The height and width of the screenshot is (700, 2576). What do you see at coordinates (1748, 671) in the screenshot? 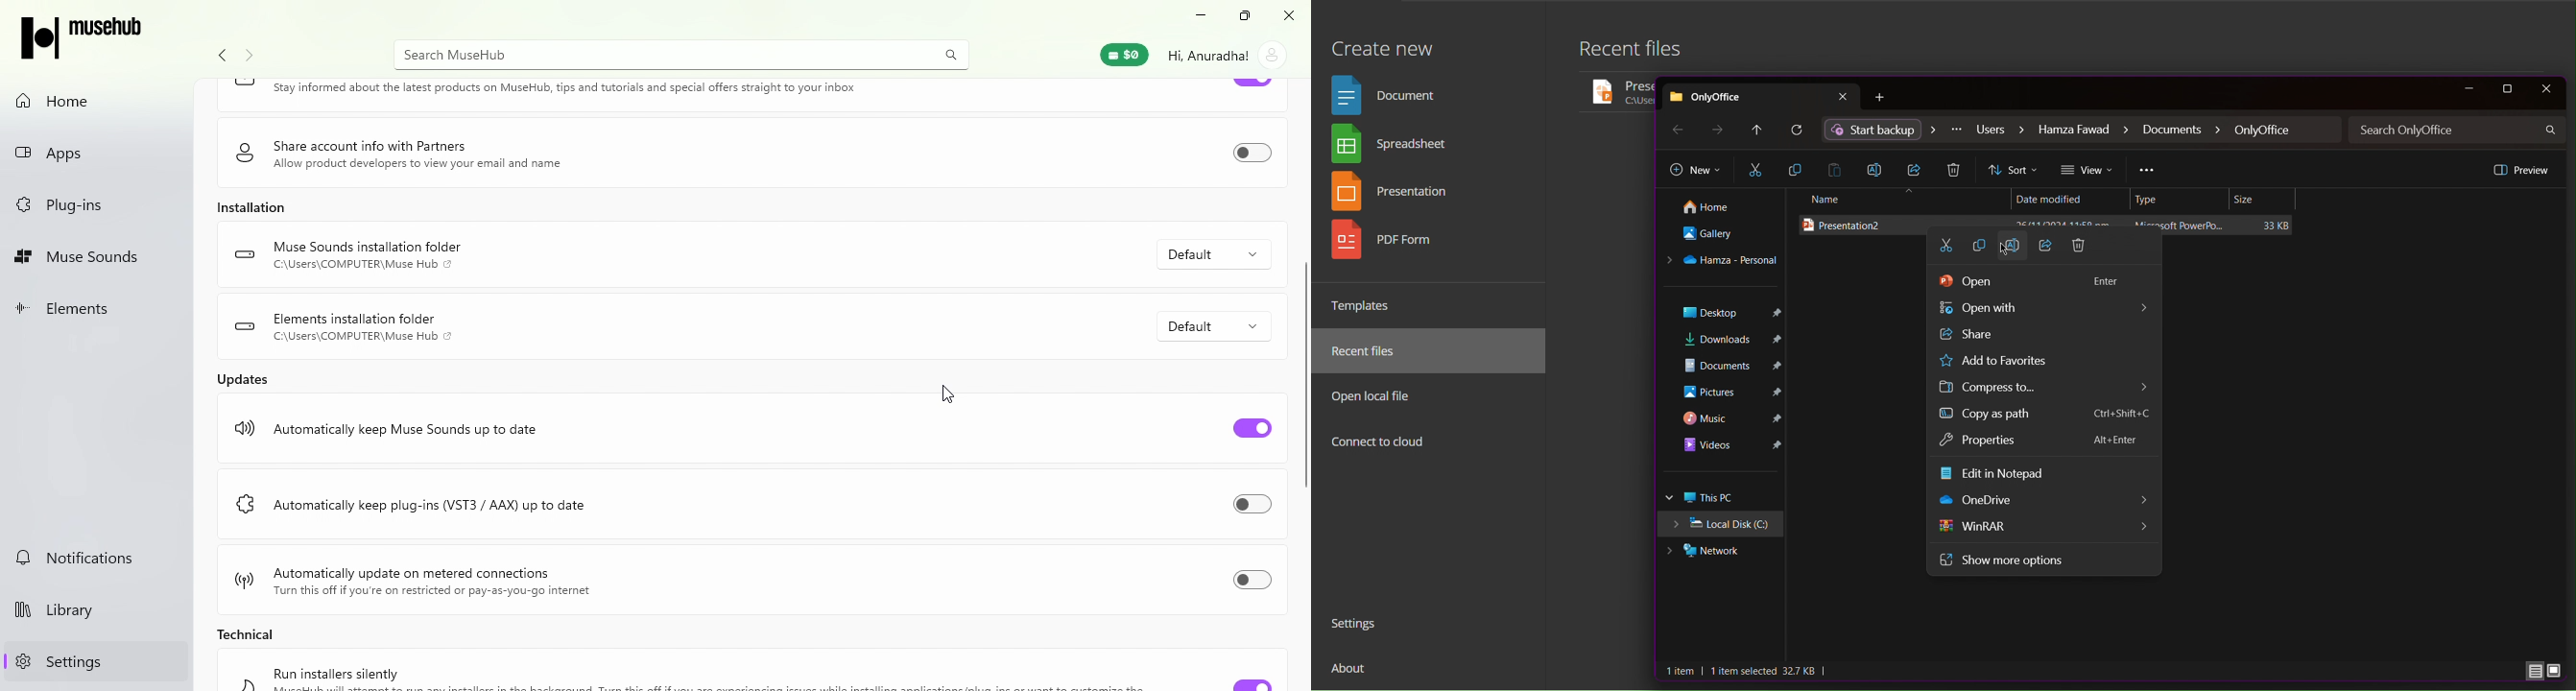
I see `litem | 1item selected 327KB |` at bounding box center [1748, 671].